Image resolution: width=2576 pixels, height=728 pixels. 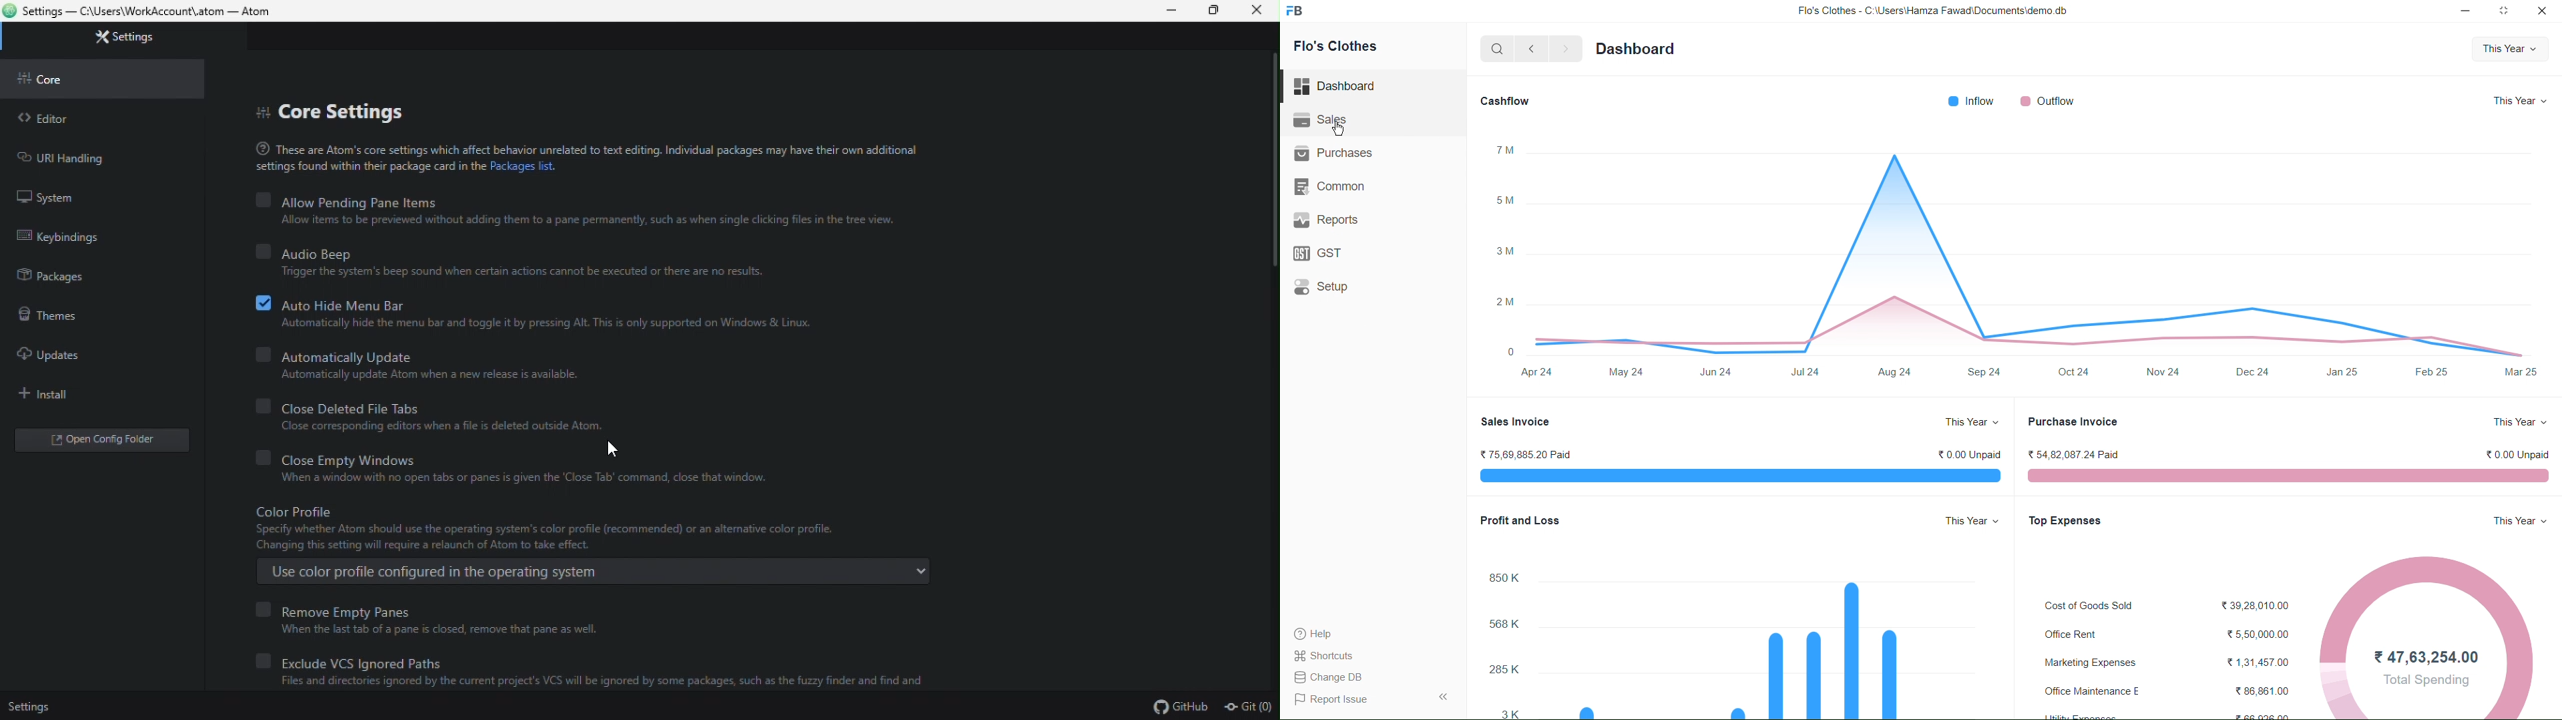 I want to click on Rs. 0.00 Unpaid, so click(x=2512, y=453).